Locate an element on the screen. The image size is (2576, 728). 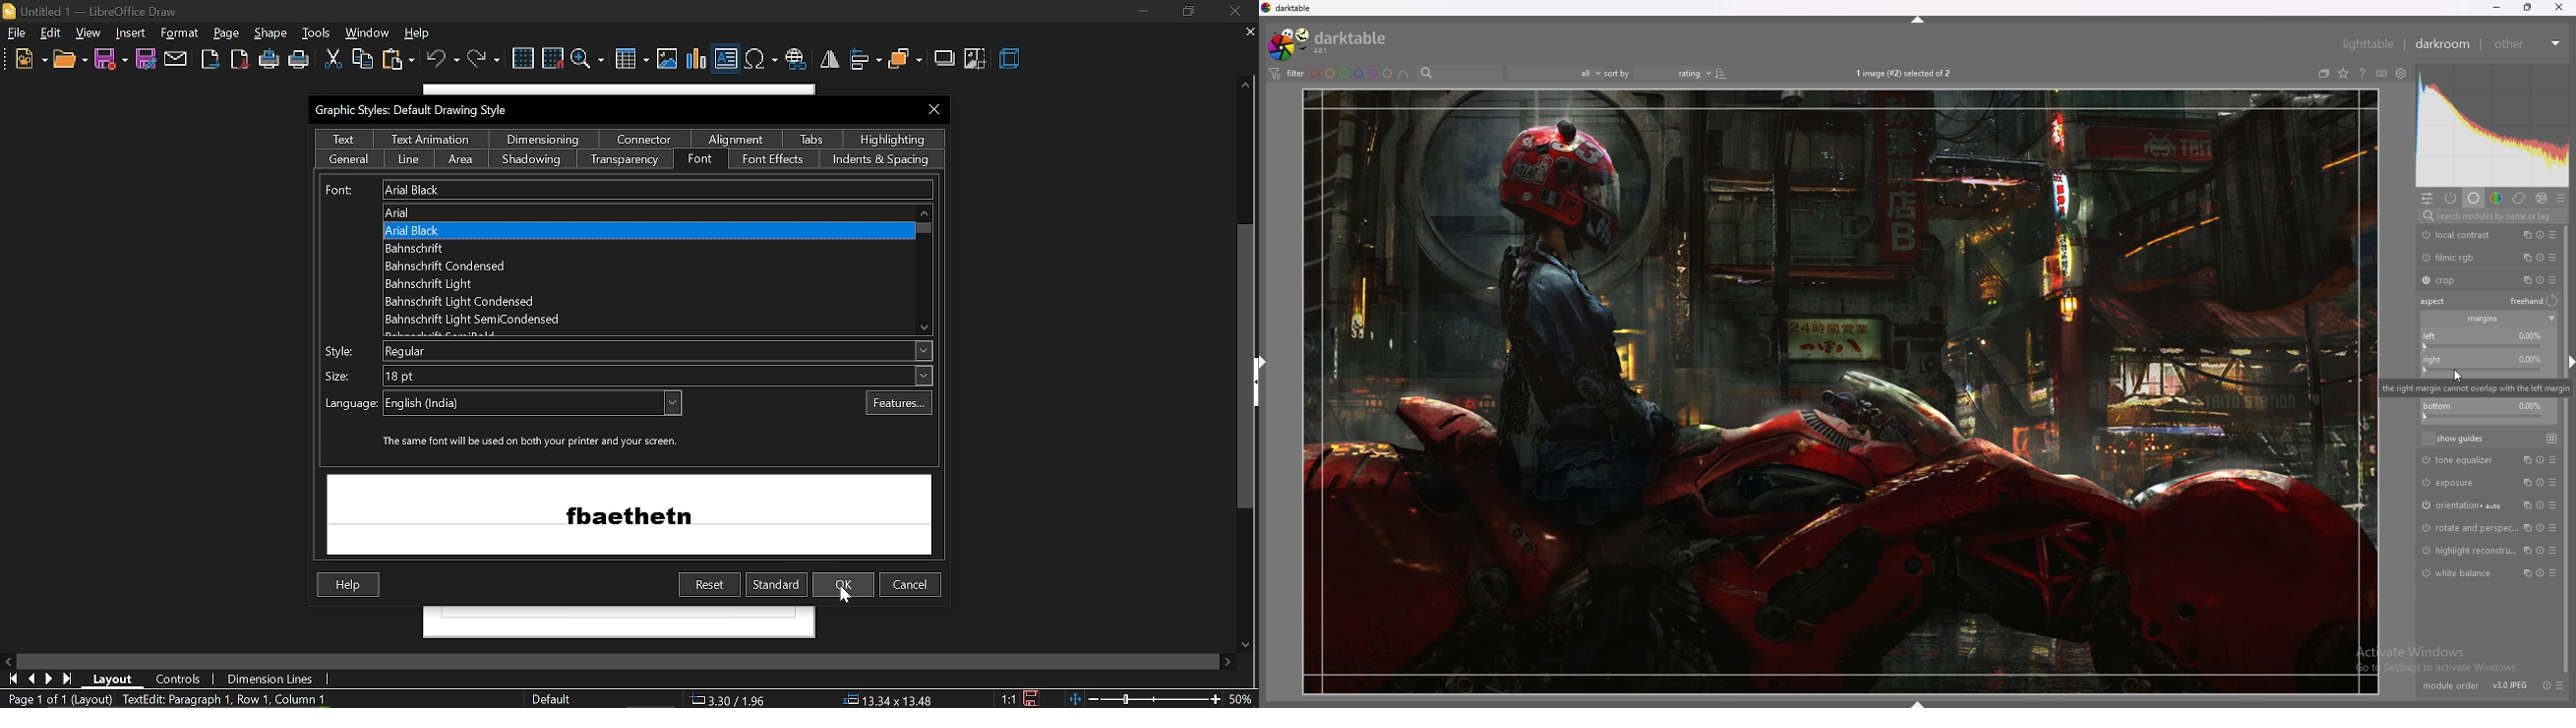
view is located at coordinates (89, 32).